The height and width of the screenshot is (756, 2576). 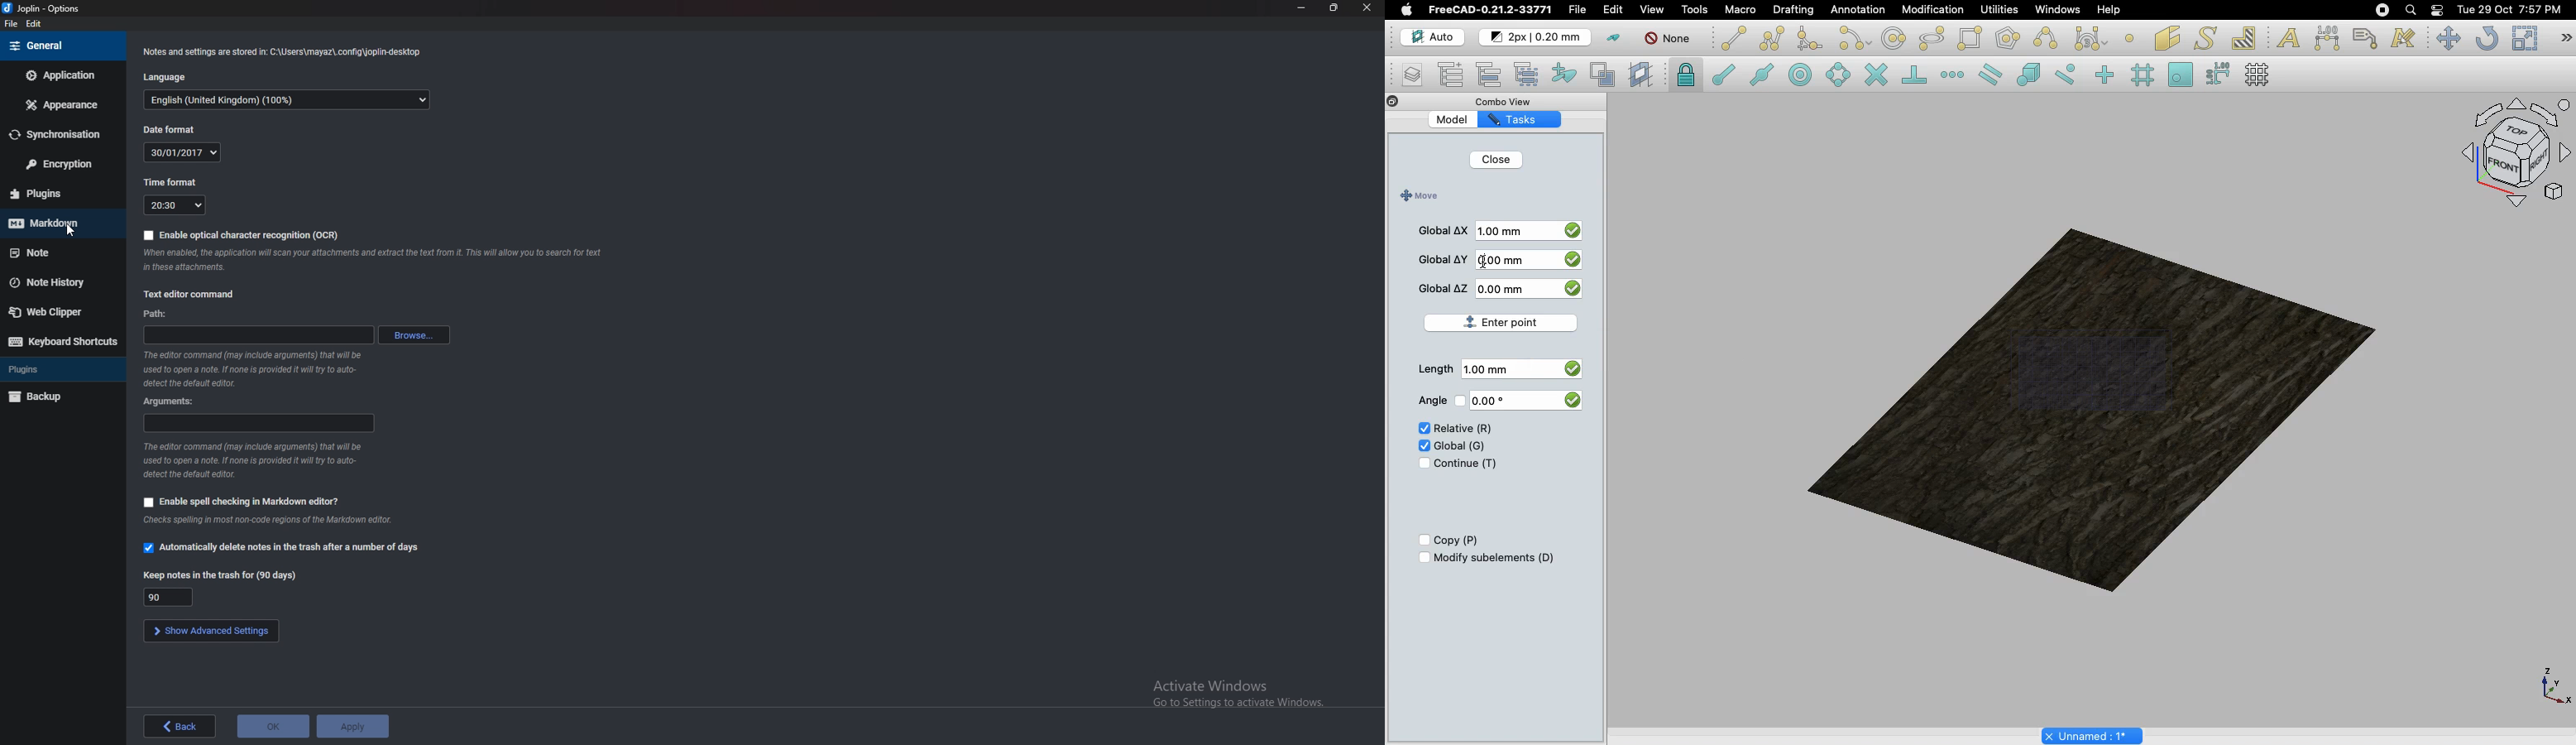 I want to click on Bezier tools, so click(x=2093, y=38).